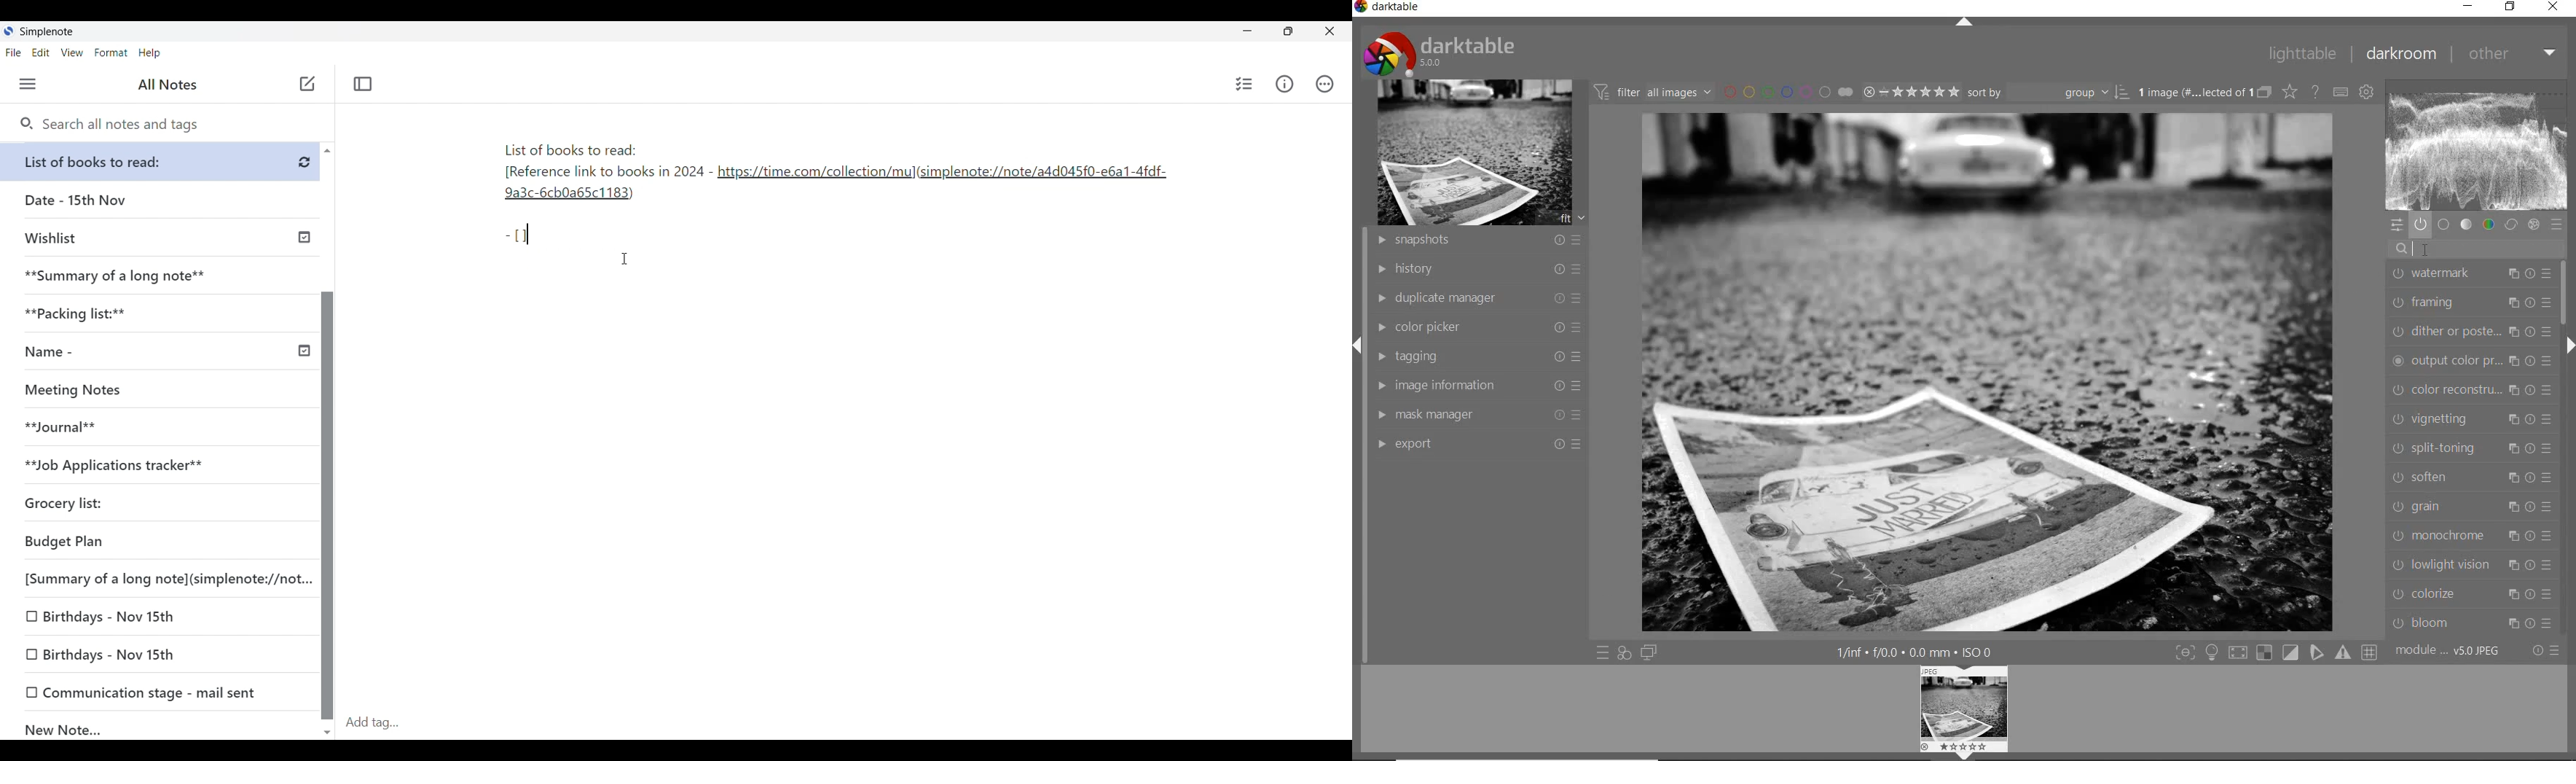  What do you see at coordinates (2468, 5) in the screenshot?
I see `minimize` at bounding box center [2468, 5].